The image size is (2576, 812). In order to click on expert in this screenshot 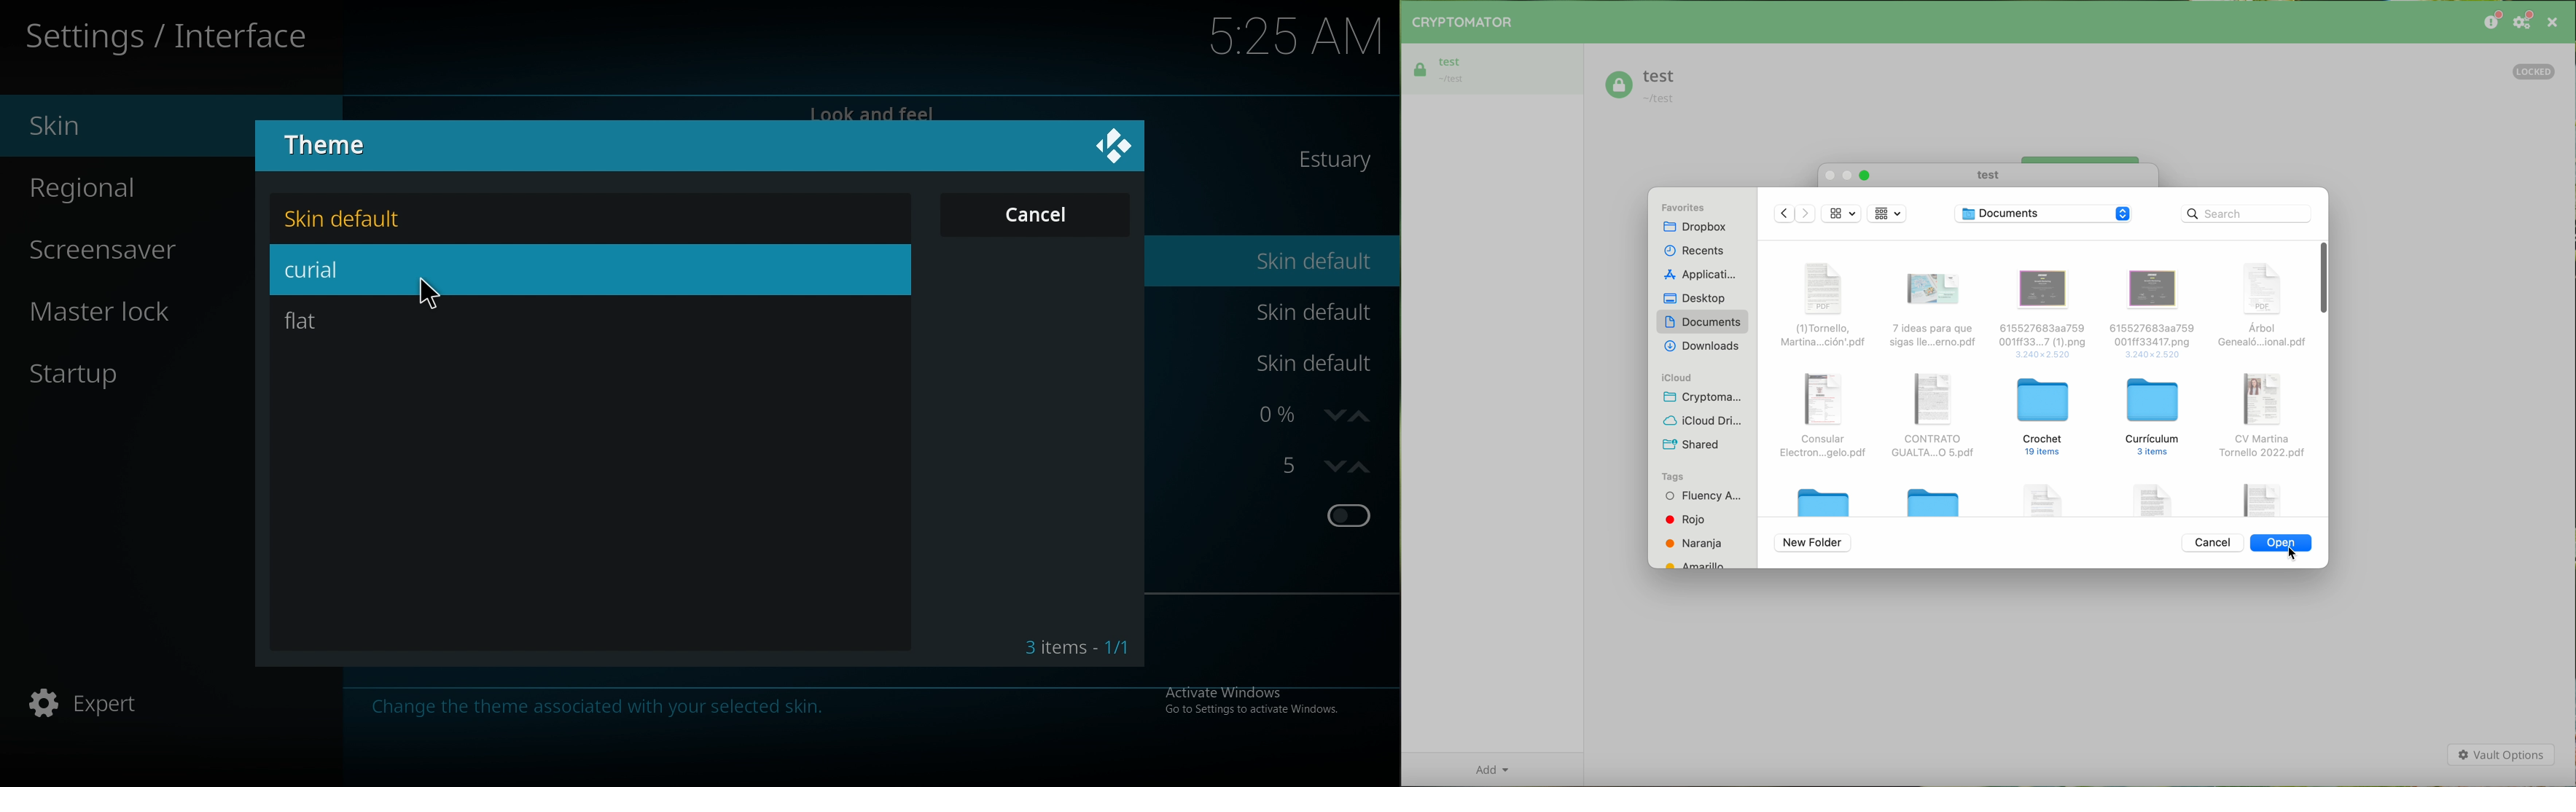, I will do `click(116, 705)`.